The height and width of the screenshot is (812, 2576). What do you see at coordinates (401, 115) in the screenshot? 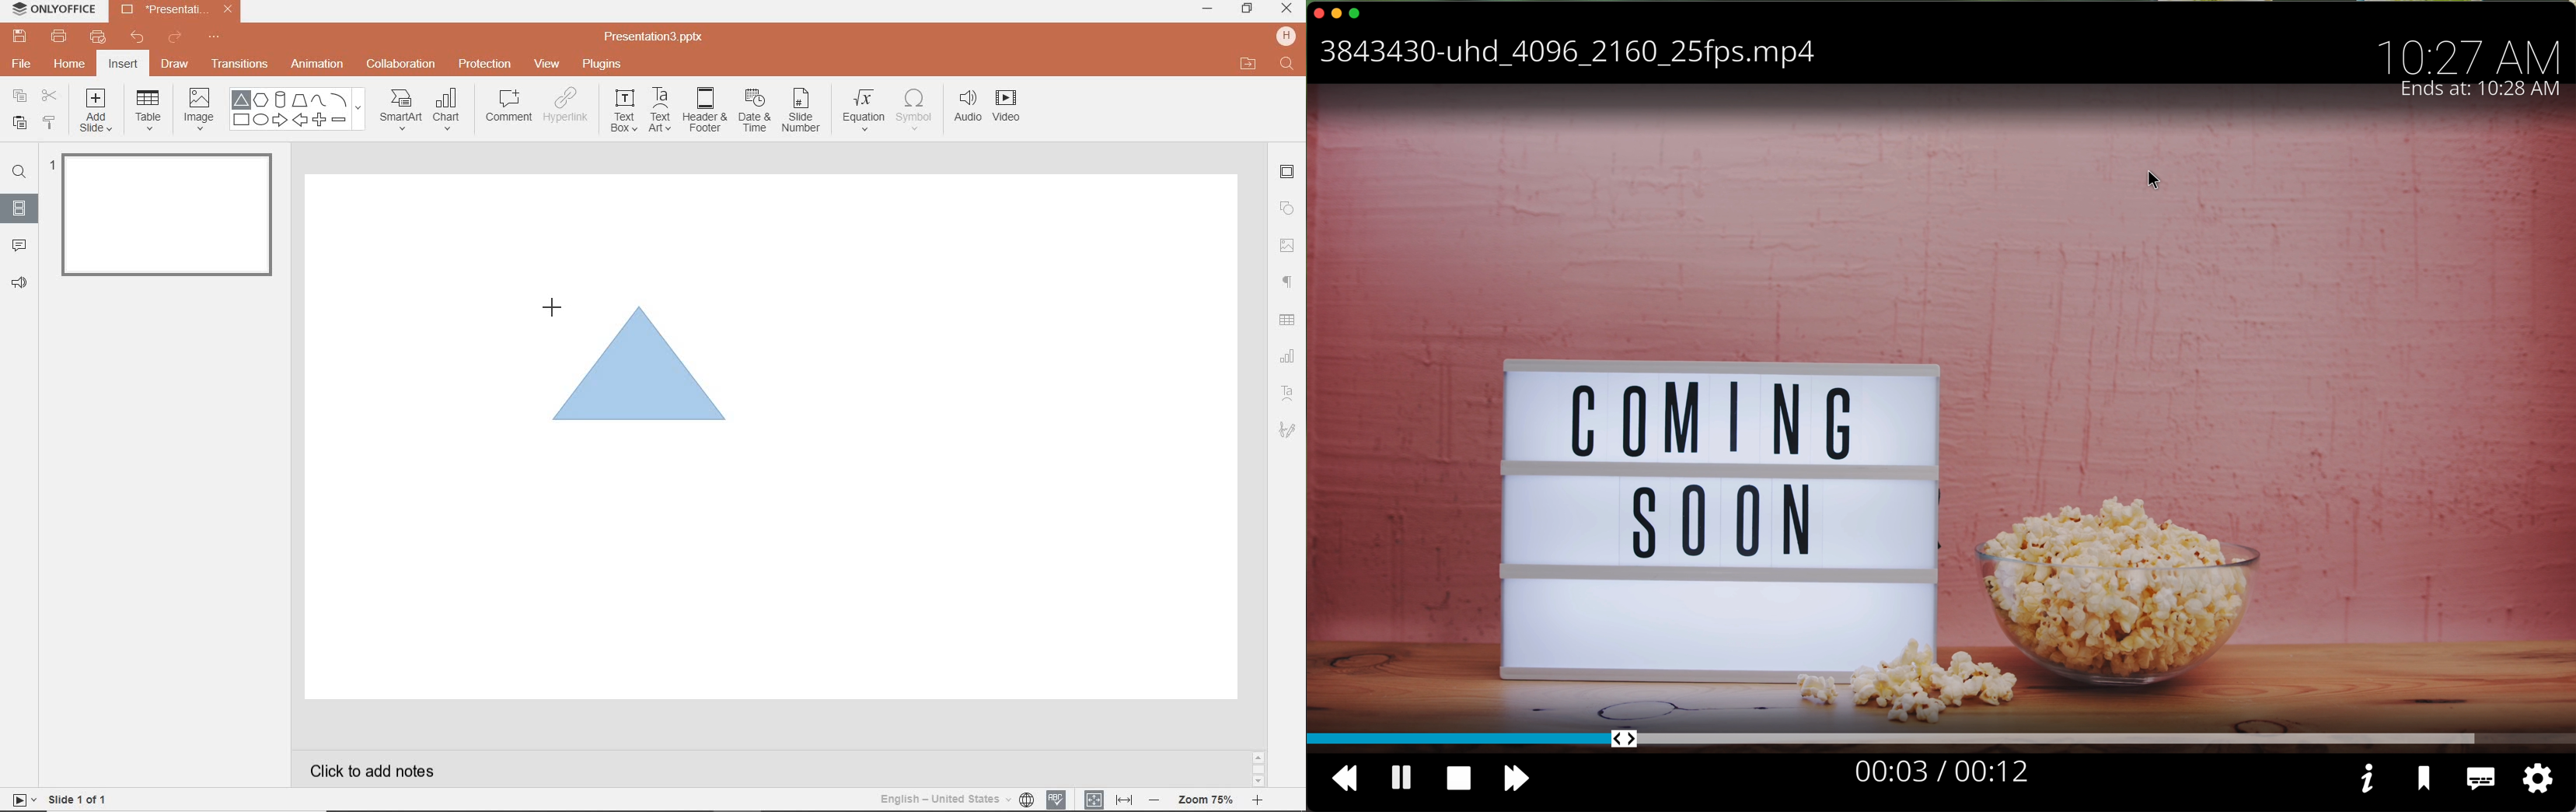
I see `SMARTART` at bounding box center [401, 115].